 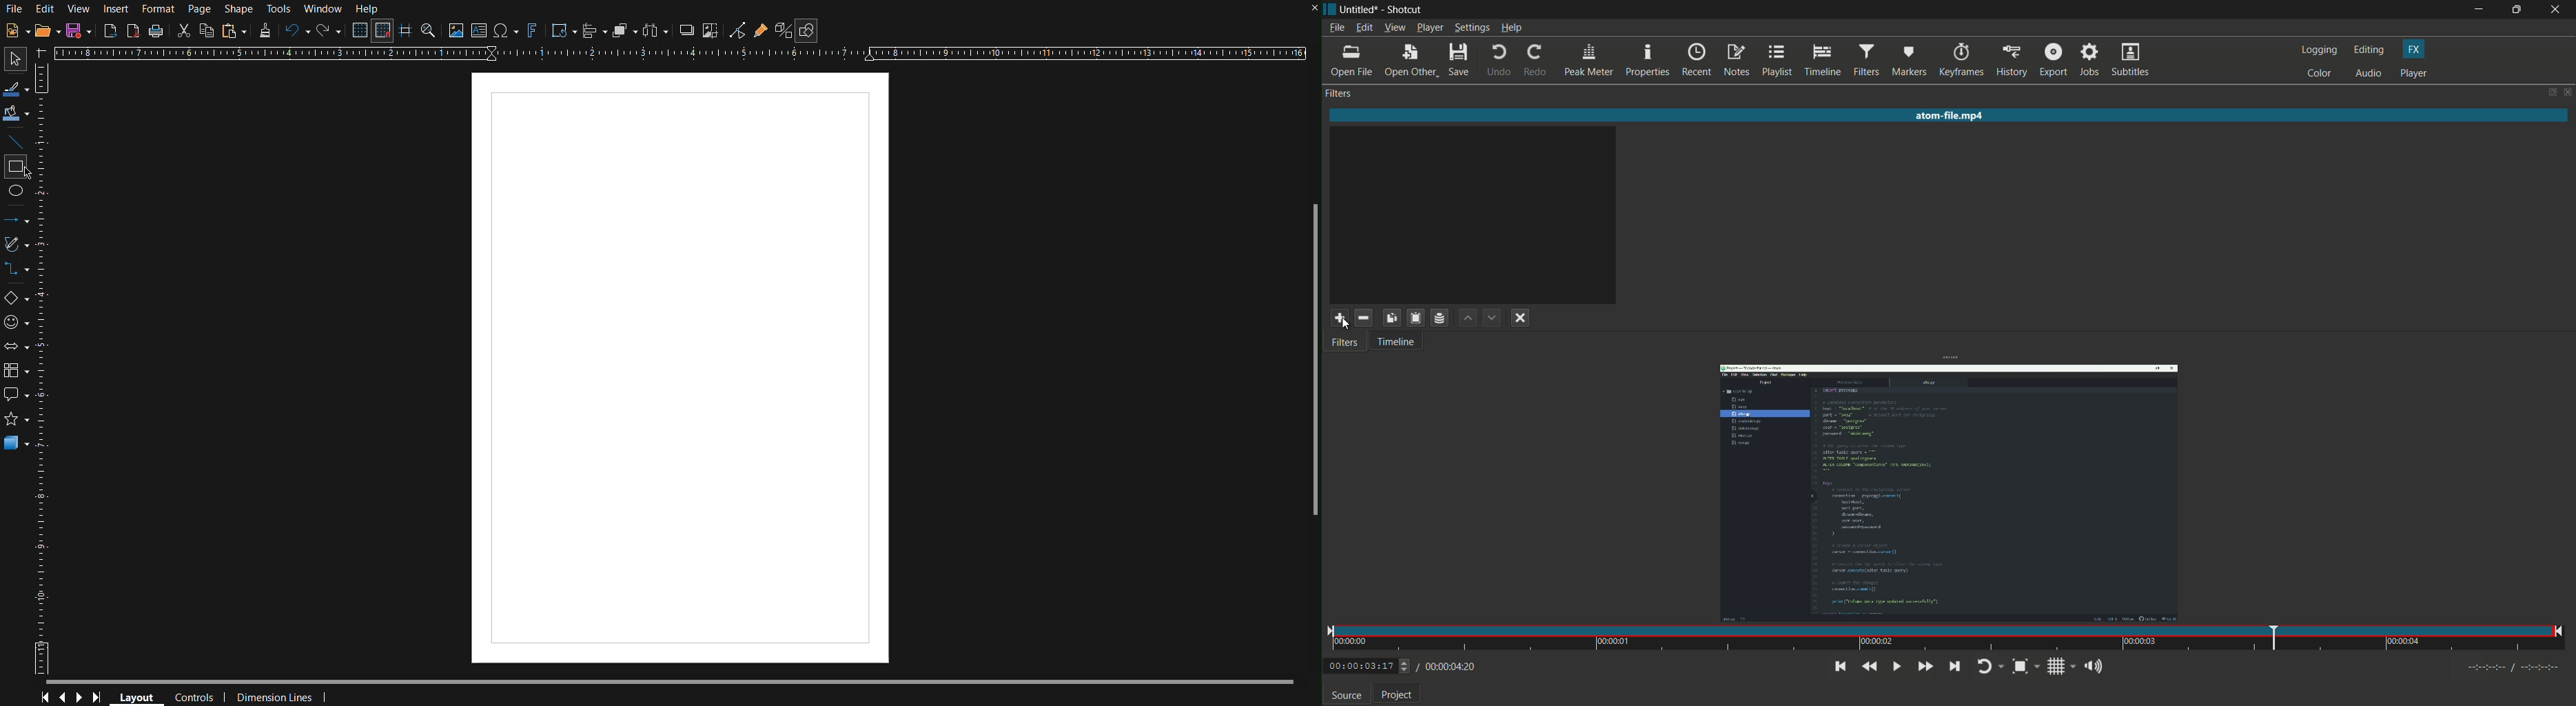 I want to click on close, so click(x=1312, y=11).